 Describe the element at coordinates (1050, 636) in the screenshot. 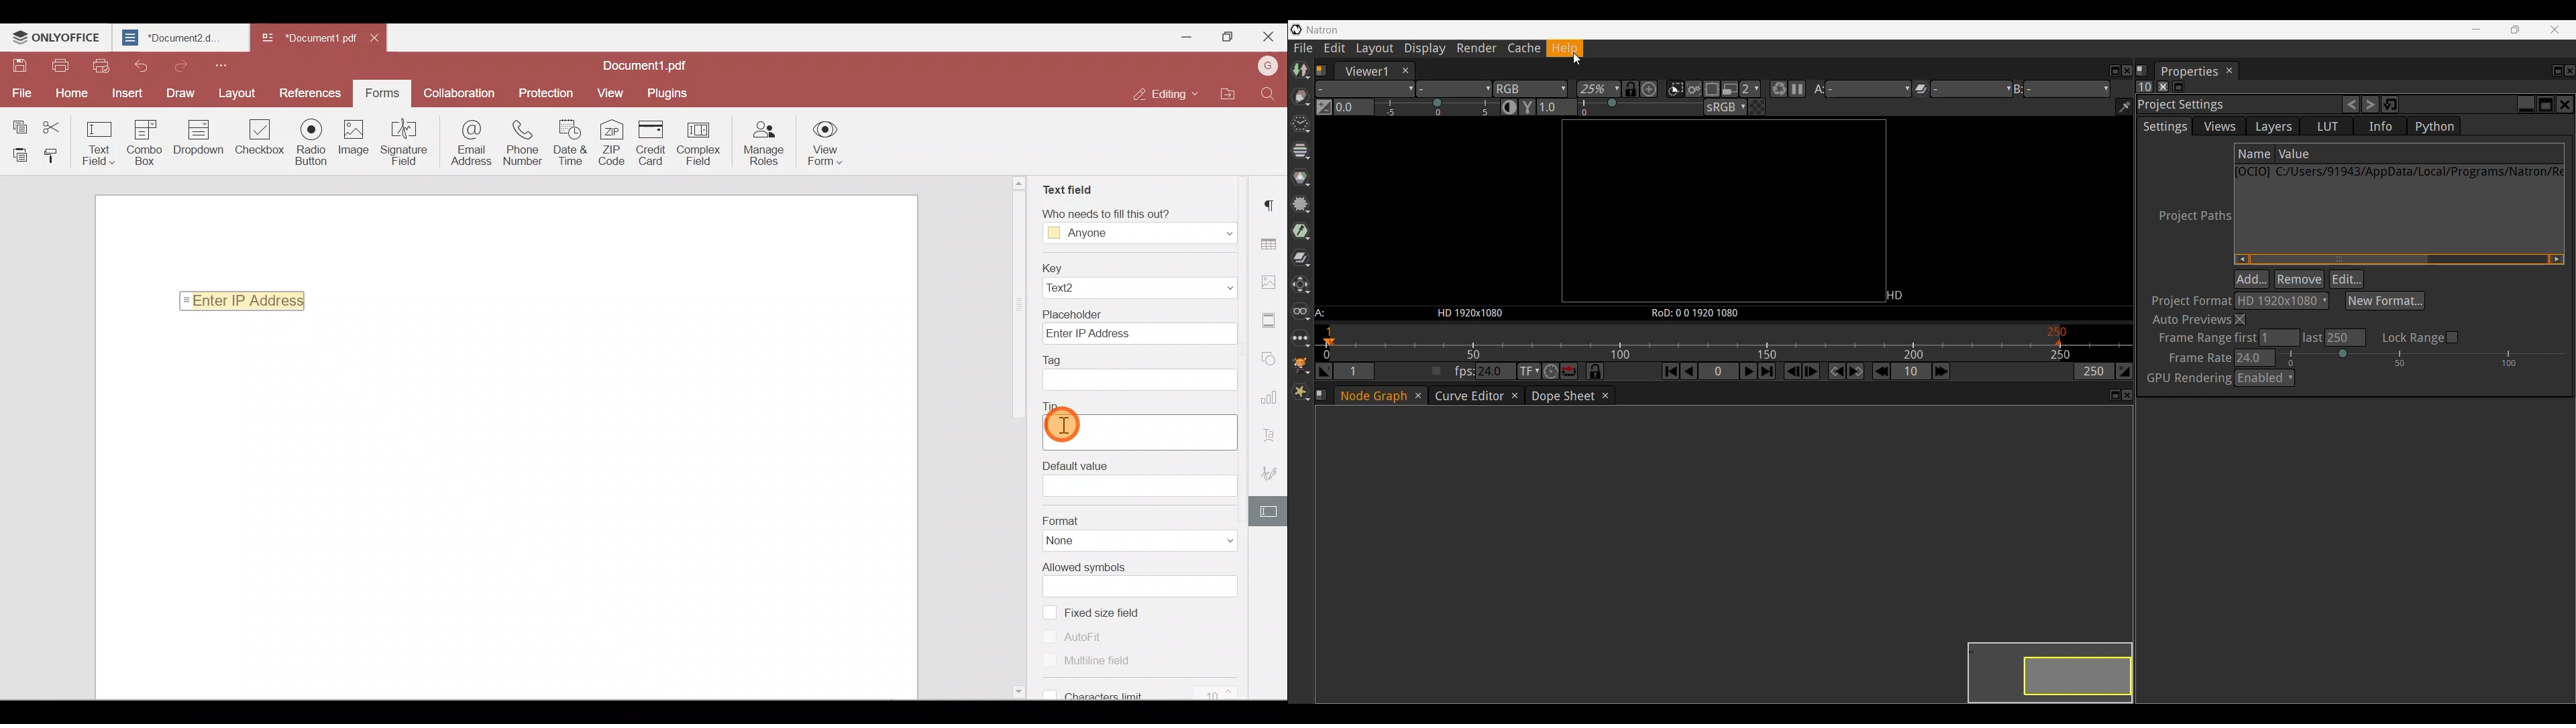

I see `checkbox` at that location.